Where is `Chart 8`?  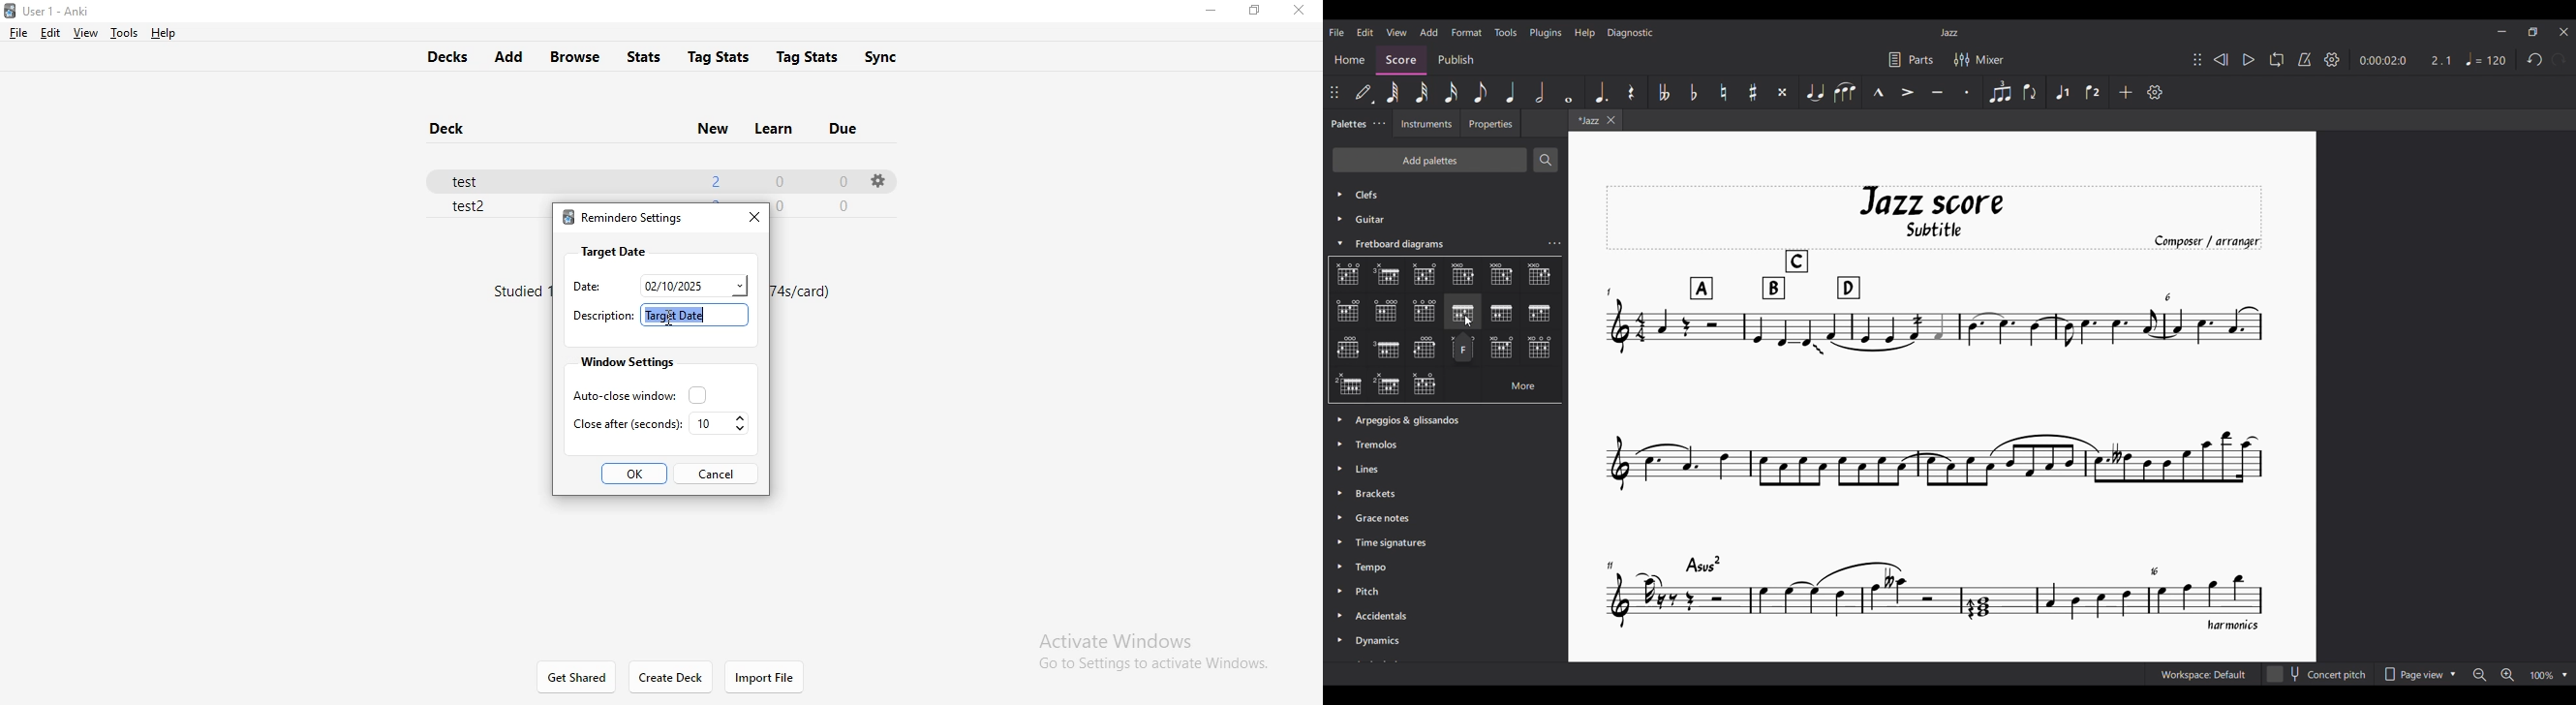
Chart 8 is located at coordinates (1423, 309).